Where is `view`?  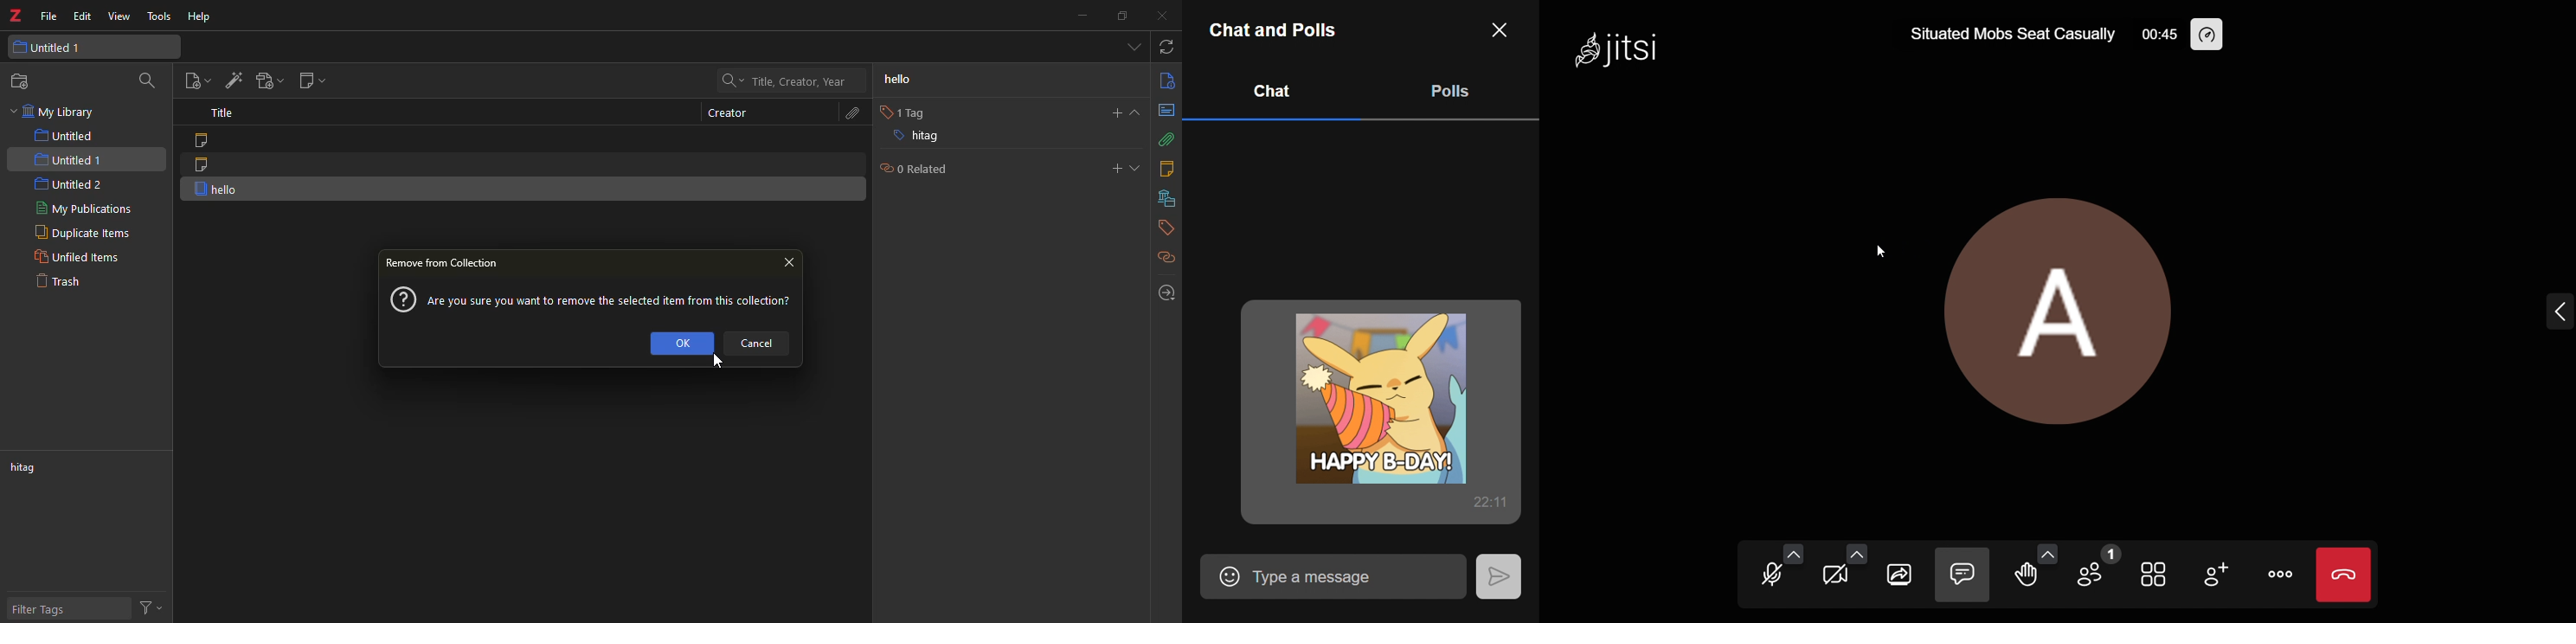
view is located at coordinates (117, 17).